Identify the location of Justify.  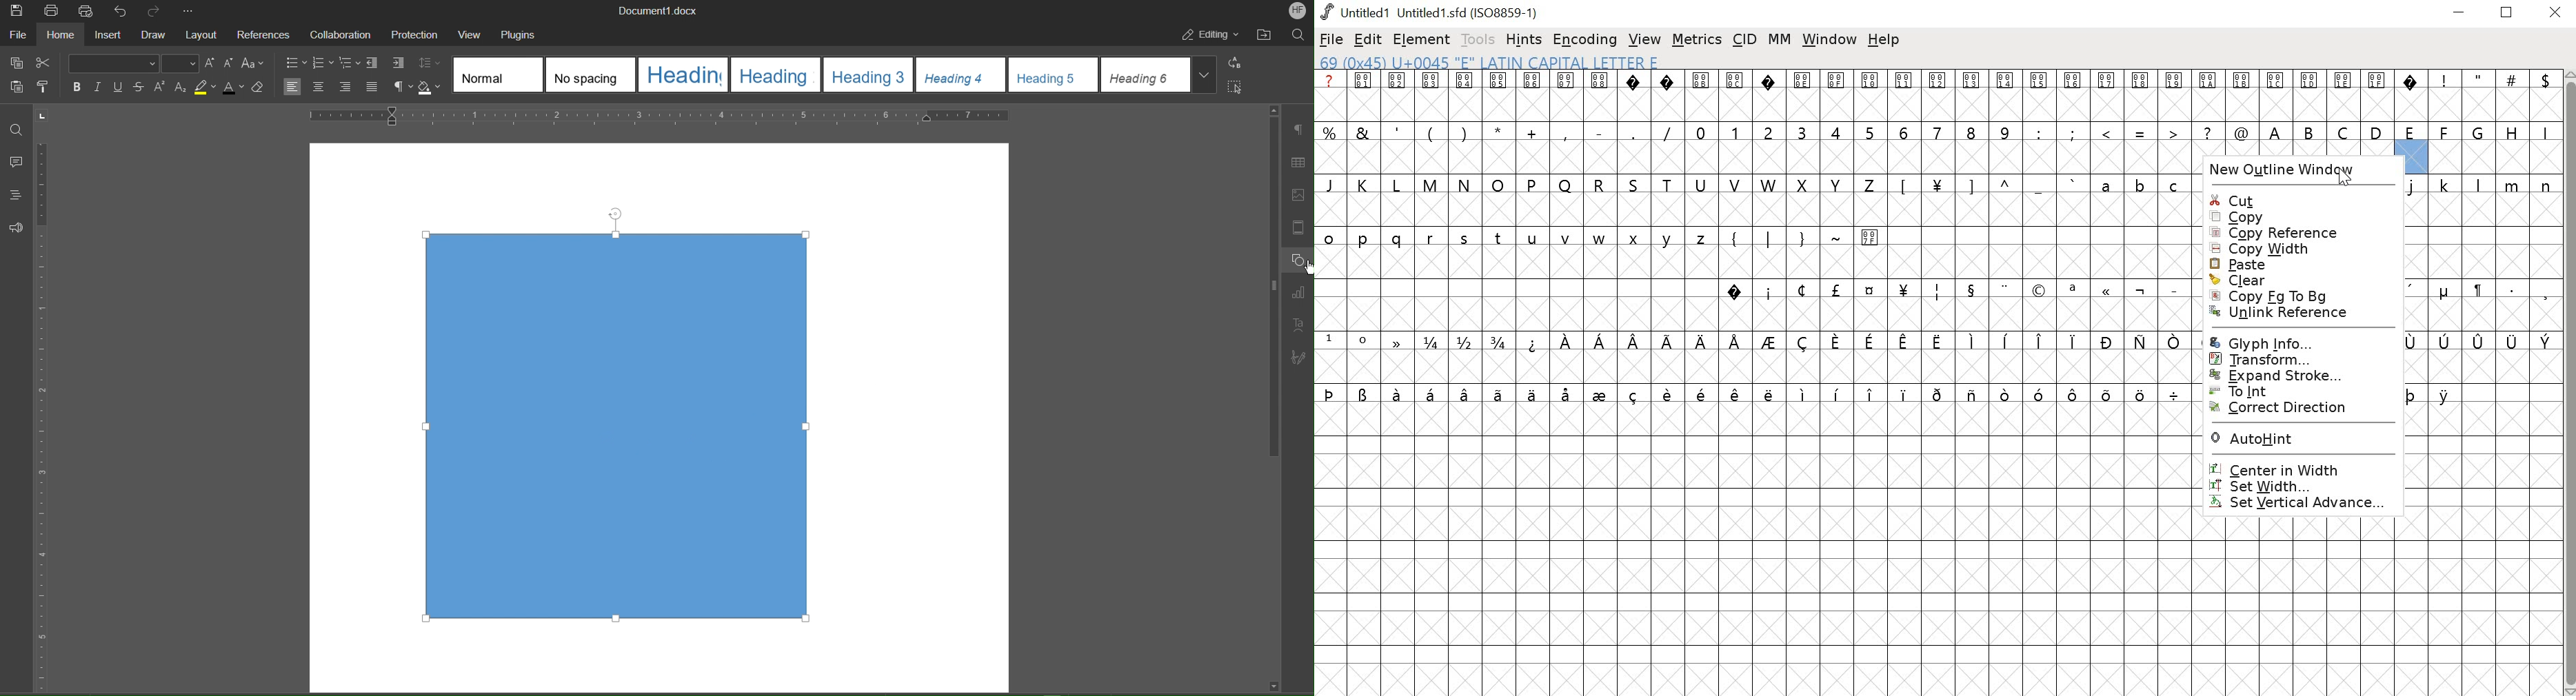
(374, 88).